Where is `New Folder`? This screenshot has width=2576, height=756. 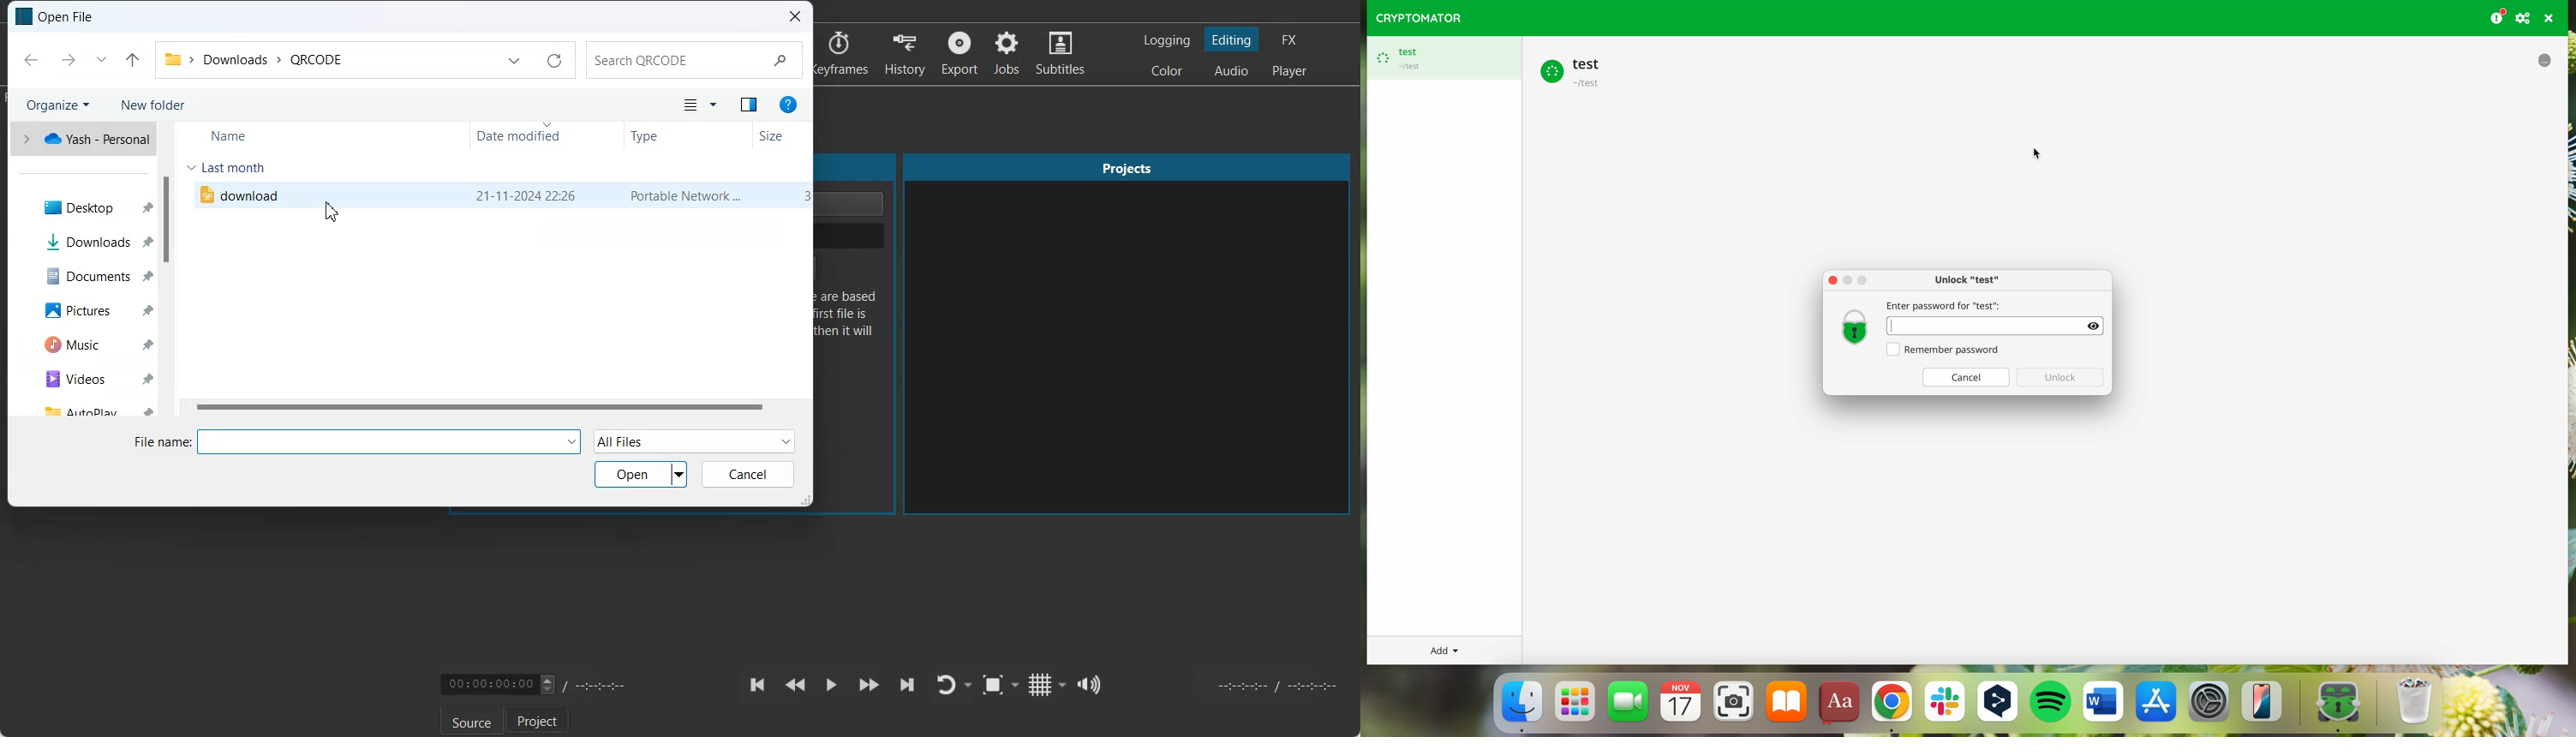 New Folder is located at coordinates (153, 105).